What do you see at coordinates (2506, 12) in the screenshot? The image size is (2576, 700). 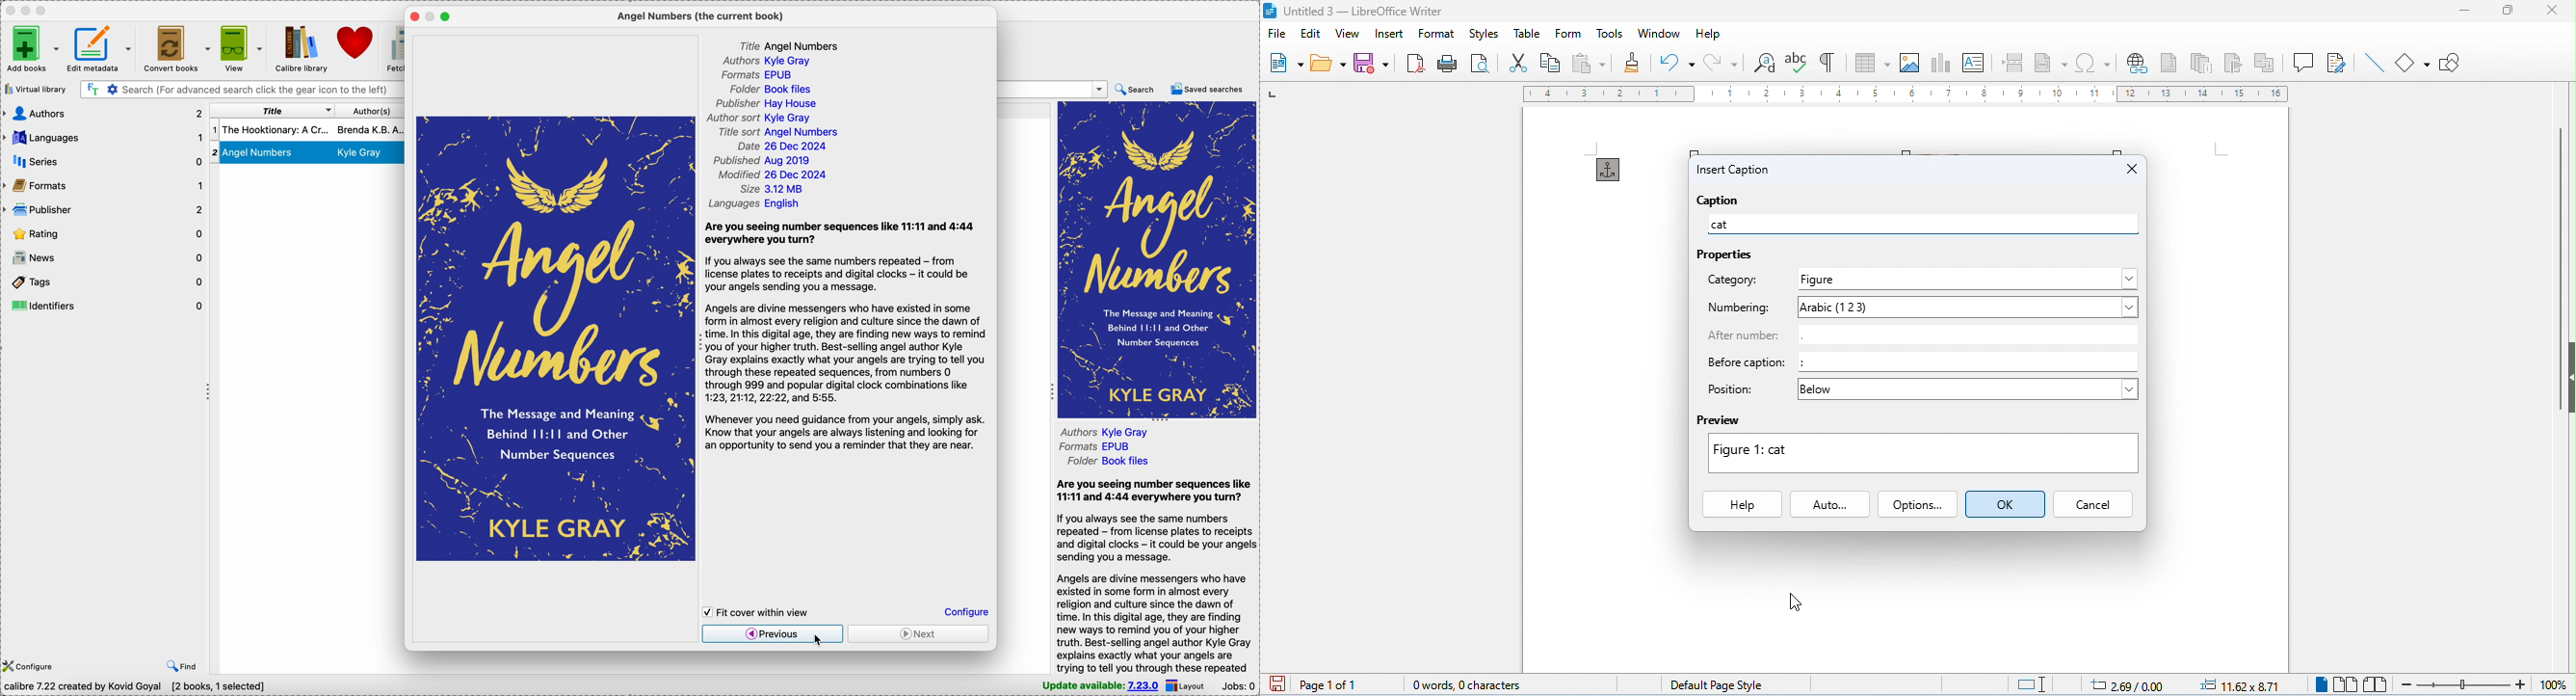 I see `maximize` at bounding box center [2506, 12].